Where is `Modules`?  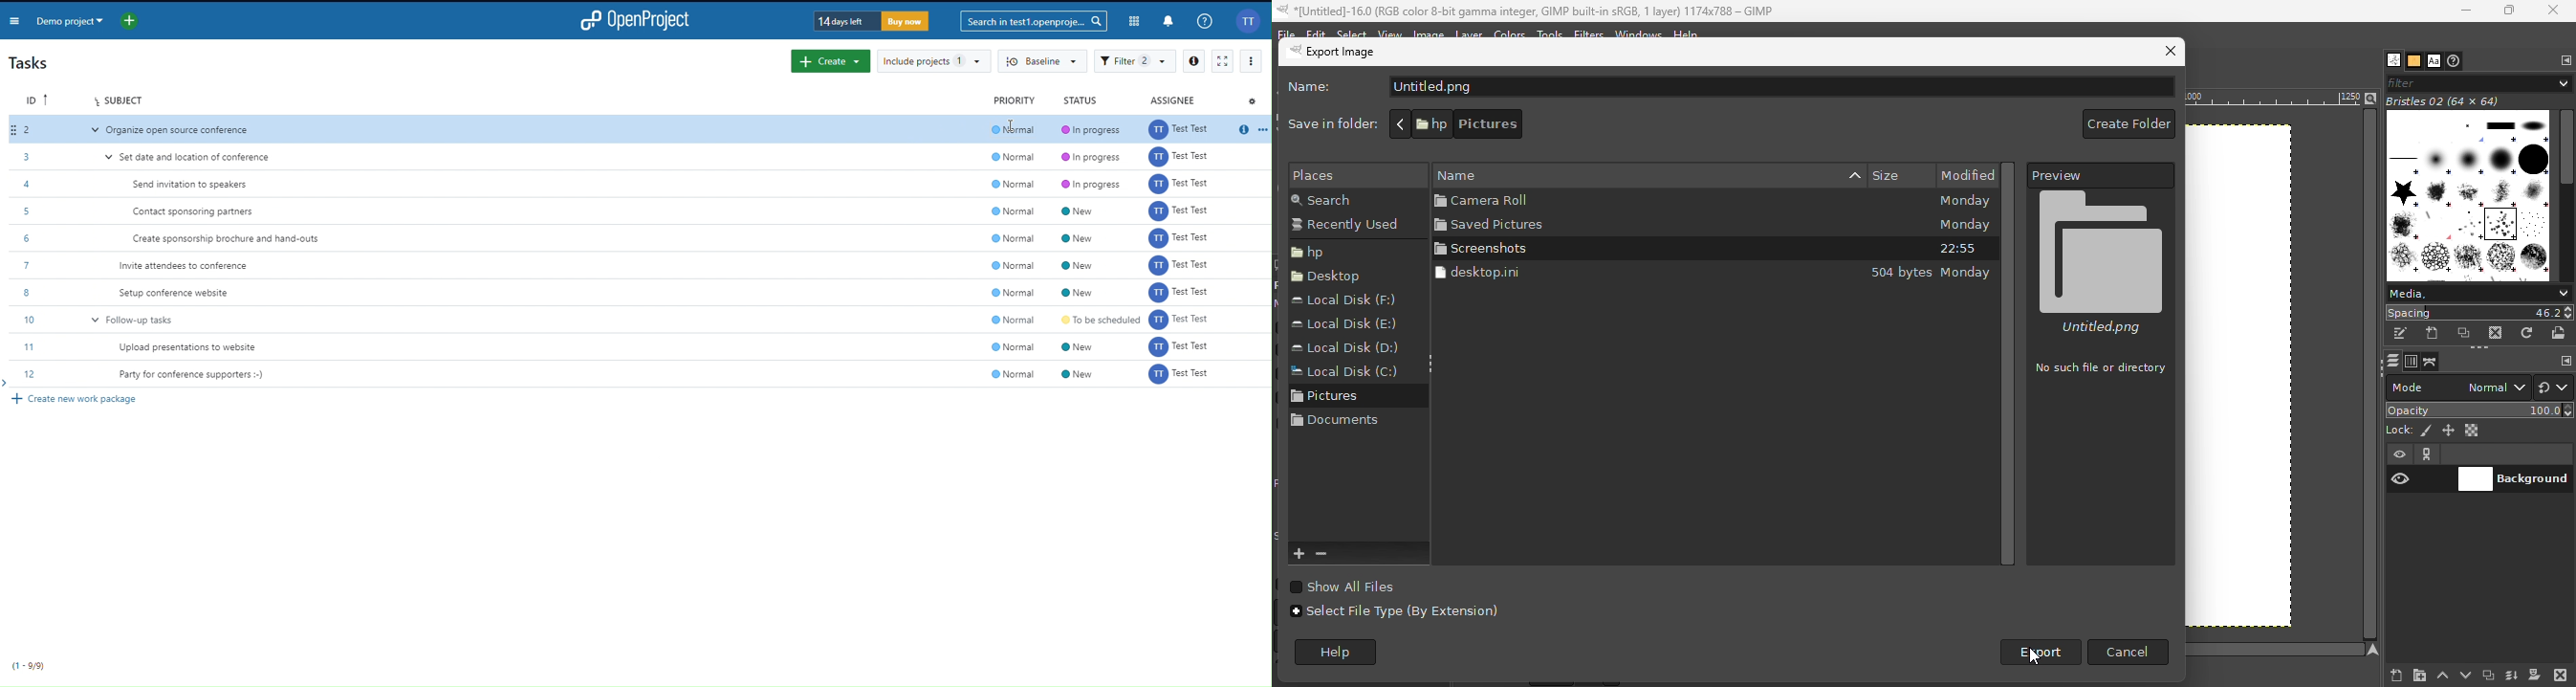
Modules is located at coordinates (1136, 22).